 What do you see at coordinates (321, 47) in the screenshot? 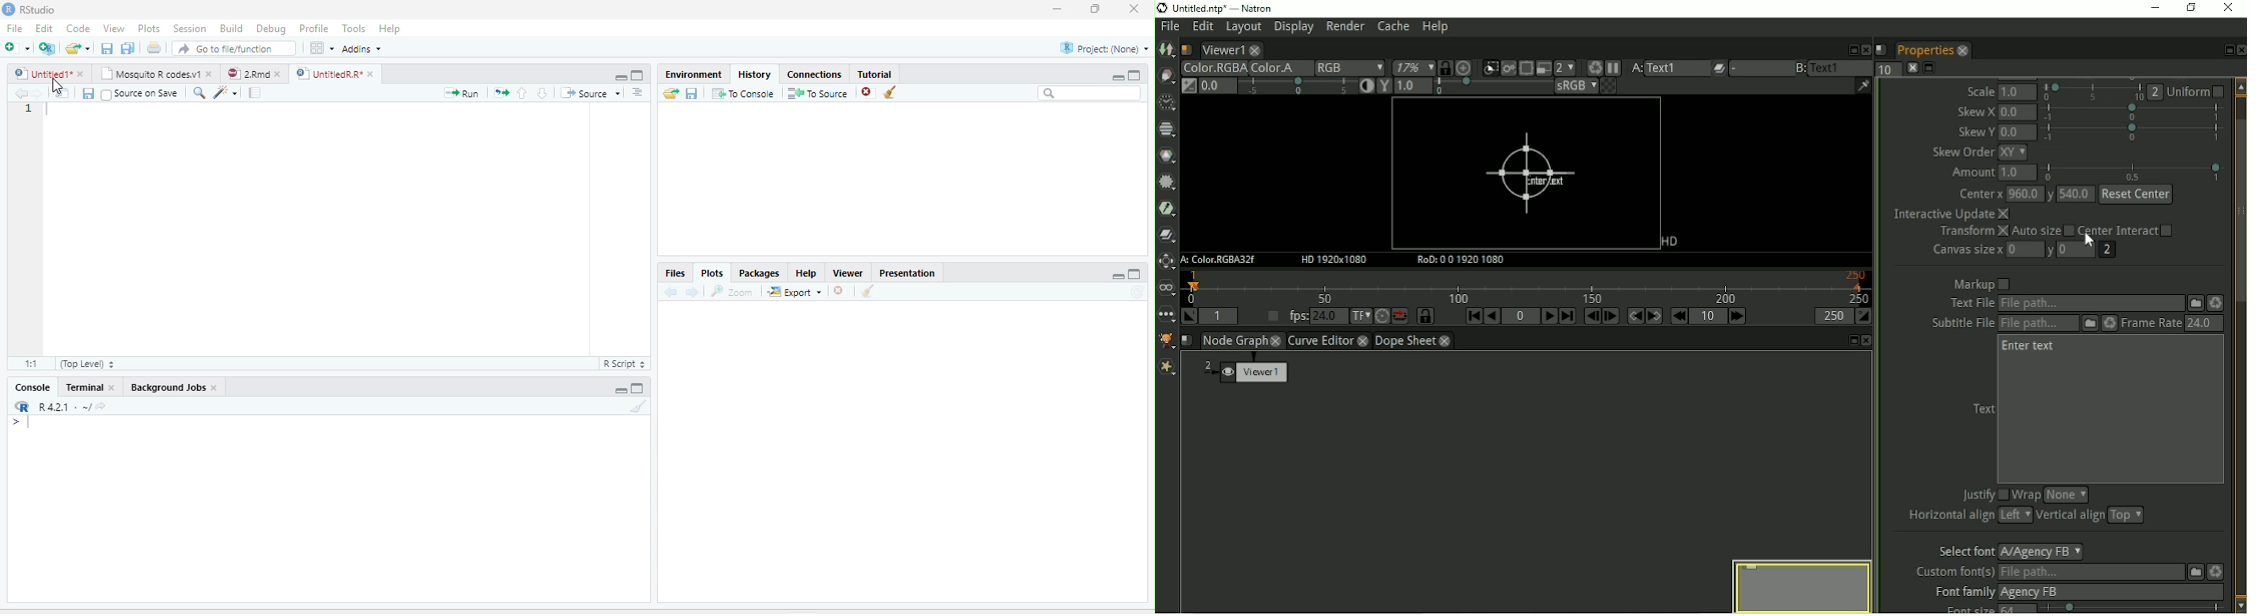
I see `Workspace panes` at bounding box center [321, 47].